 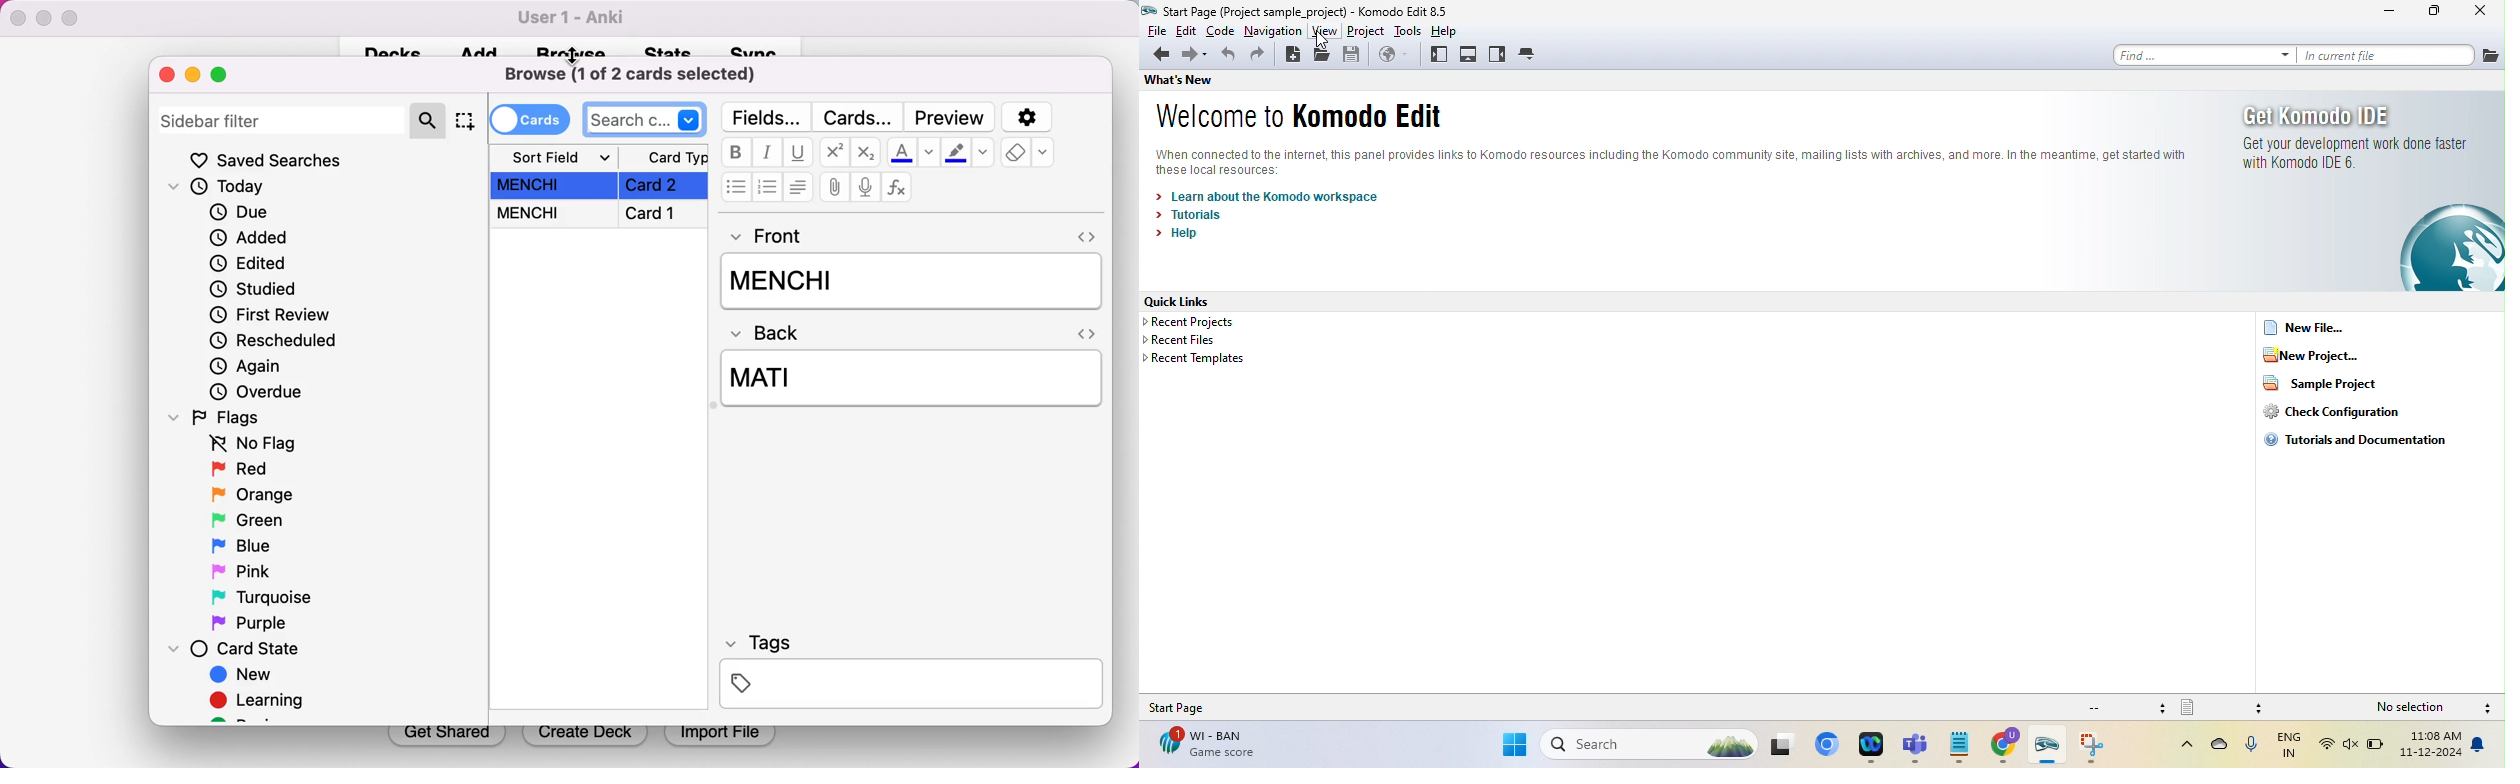 I want to click on remove formatting, so click(x=1029, y=155).